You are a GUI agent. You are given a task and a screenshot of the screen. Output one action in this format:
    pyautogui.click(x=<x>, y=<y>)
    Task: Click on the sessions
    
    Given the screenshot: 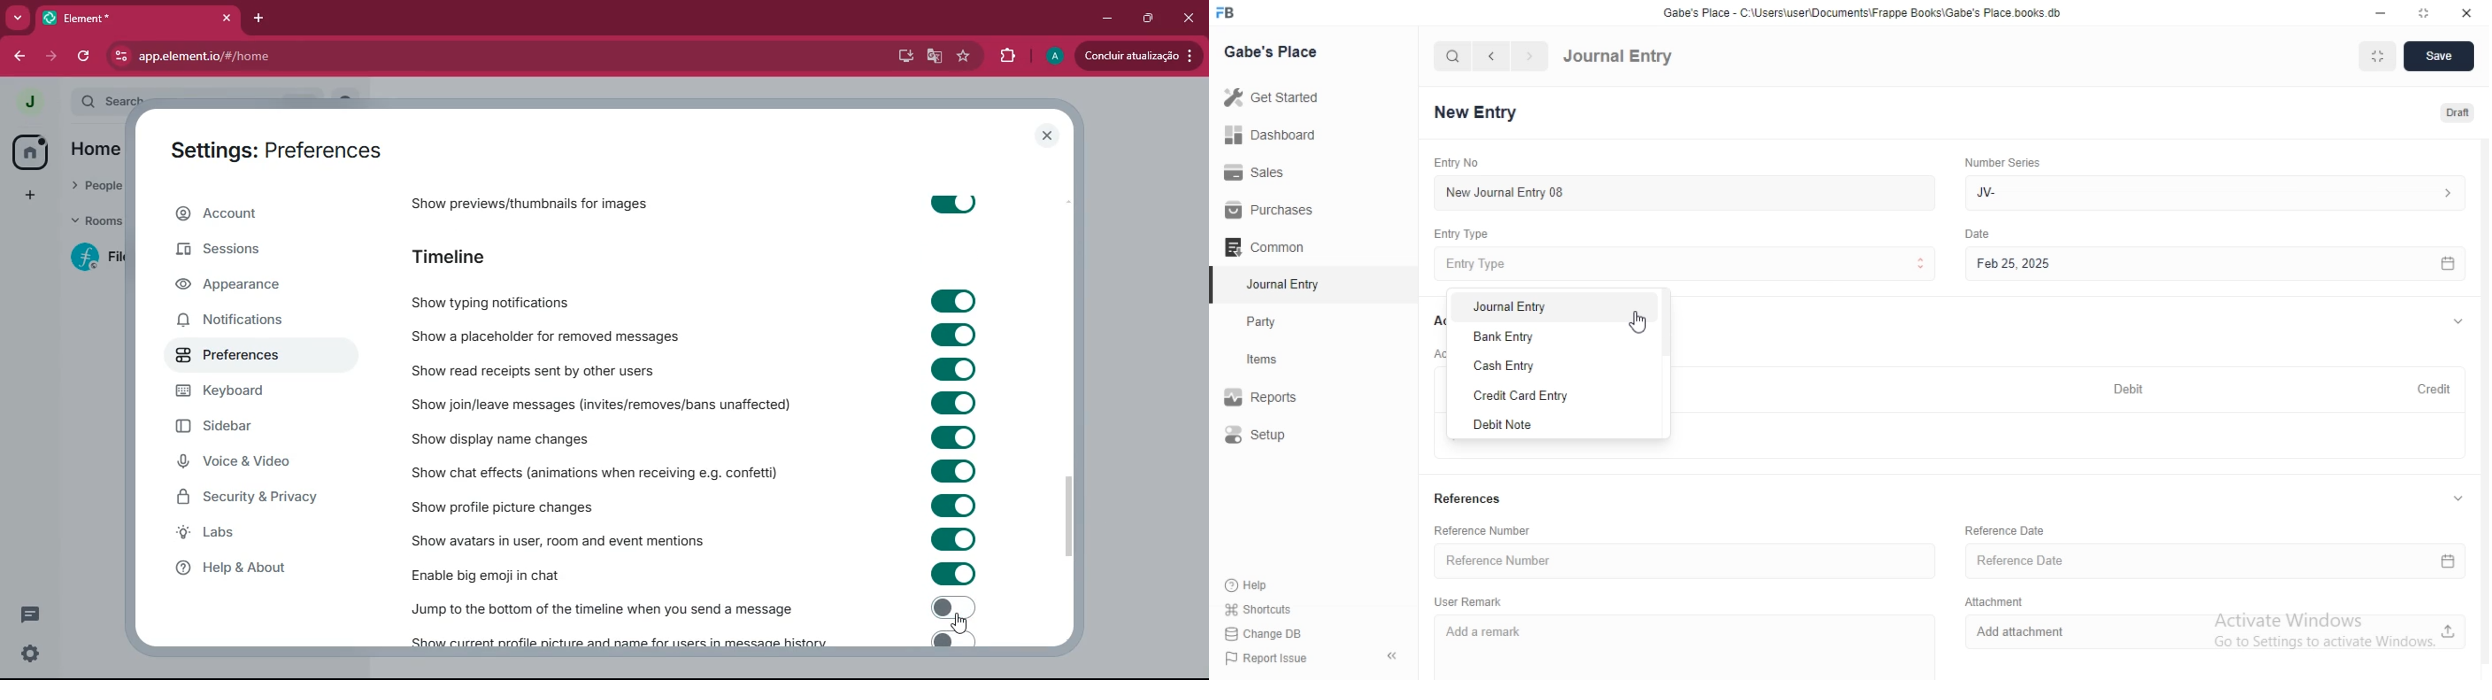 What is the action you would take?
    pyautogui.click(x=251, y=252)
    